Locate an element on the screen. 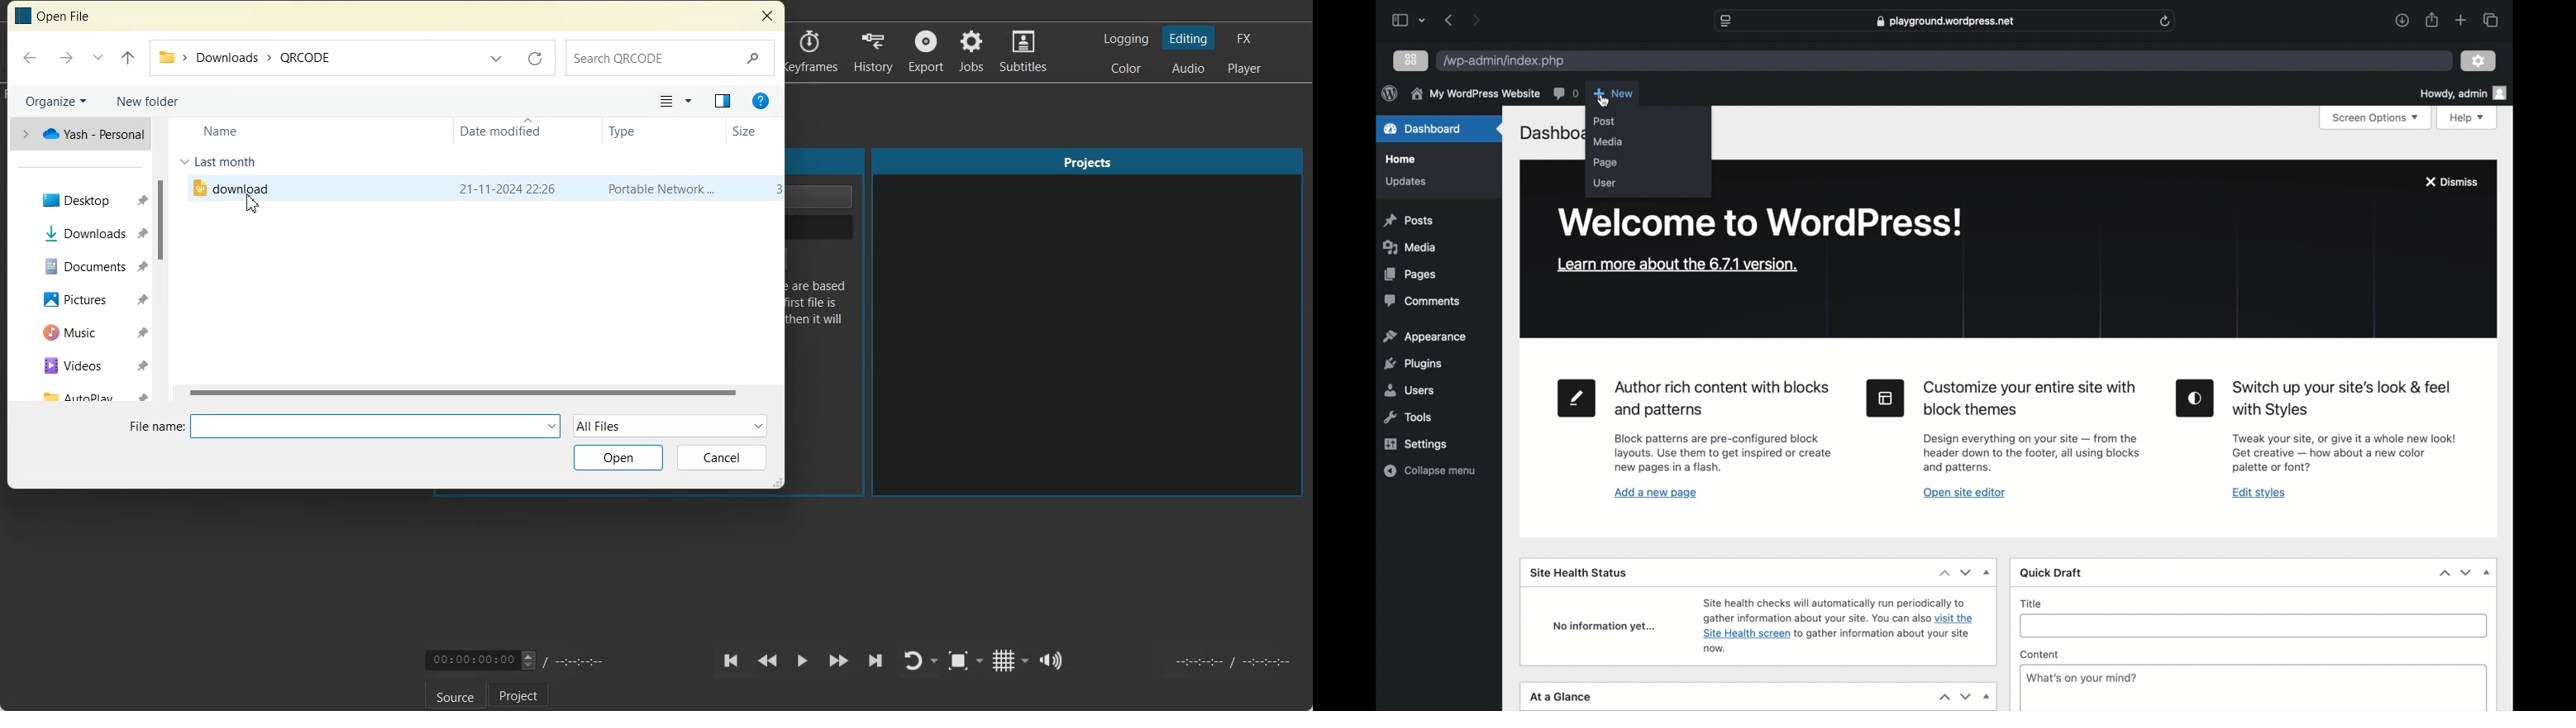 The width and height of the screenshot is (2576, 728). grid view is located at coordinates (1410, 59).